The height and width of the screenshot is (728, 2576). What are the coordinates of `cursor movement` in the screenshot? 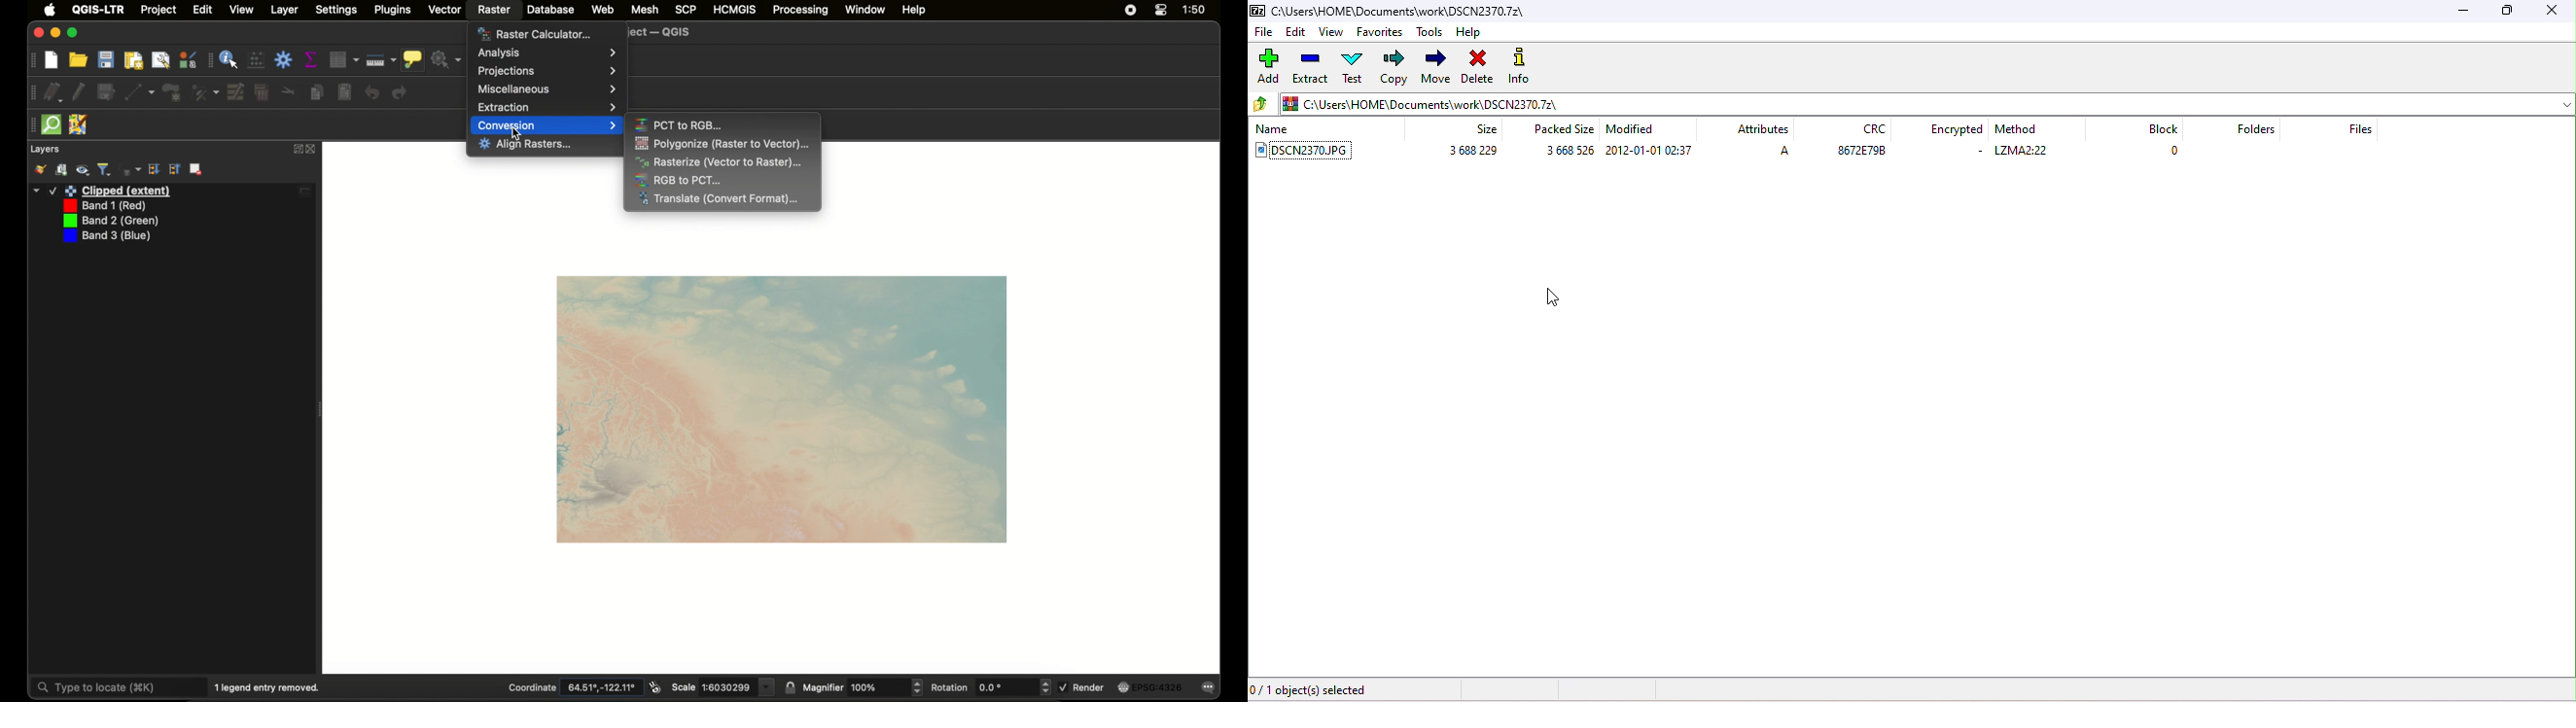 It's located at (1549, 298).